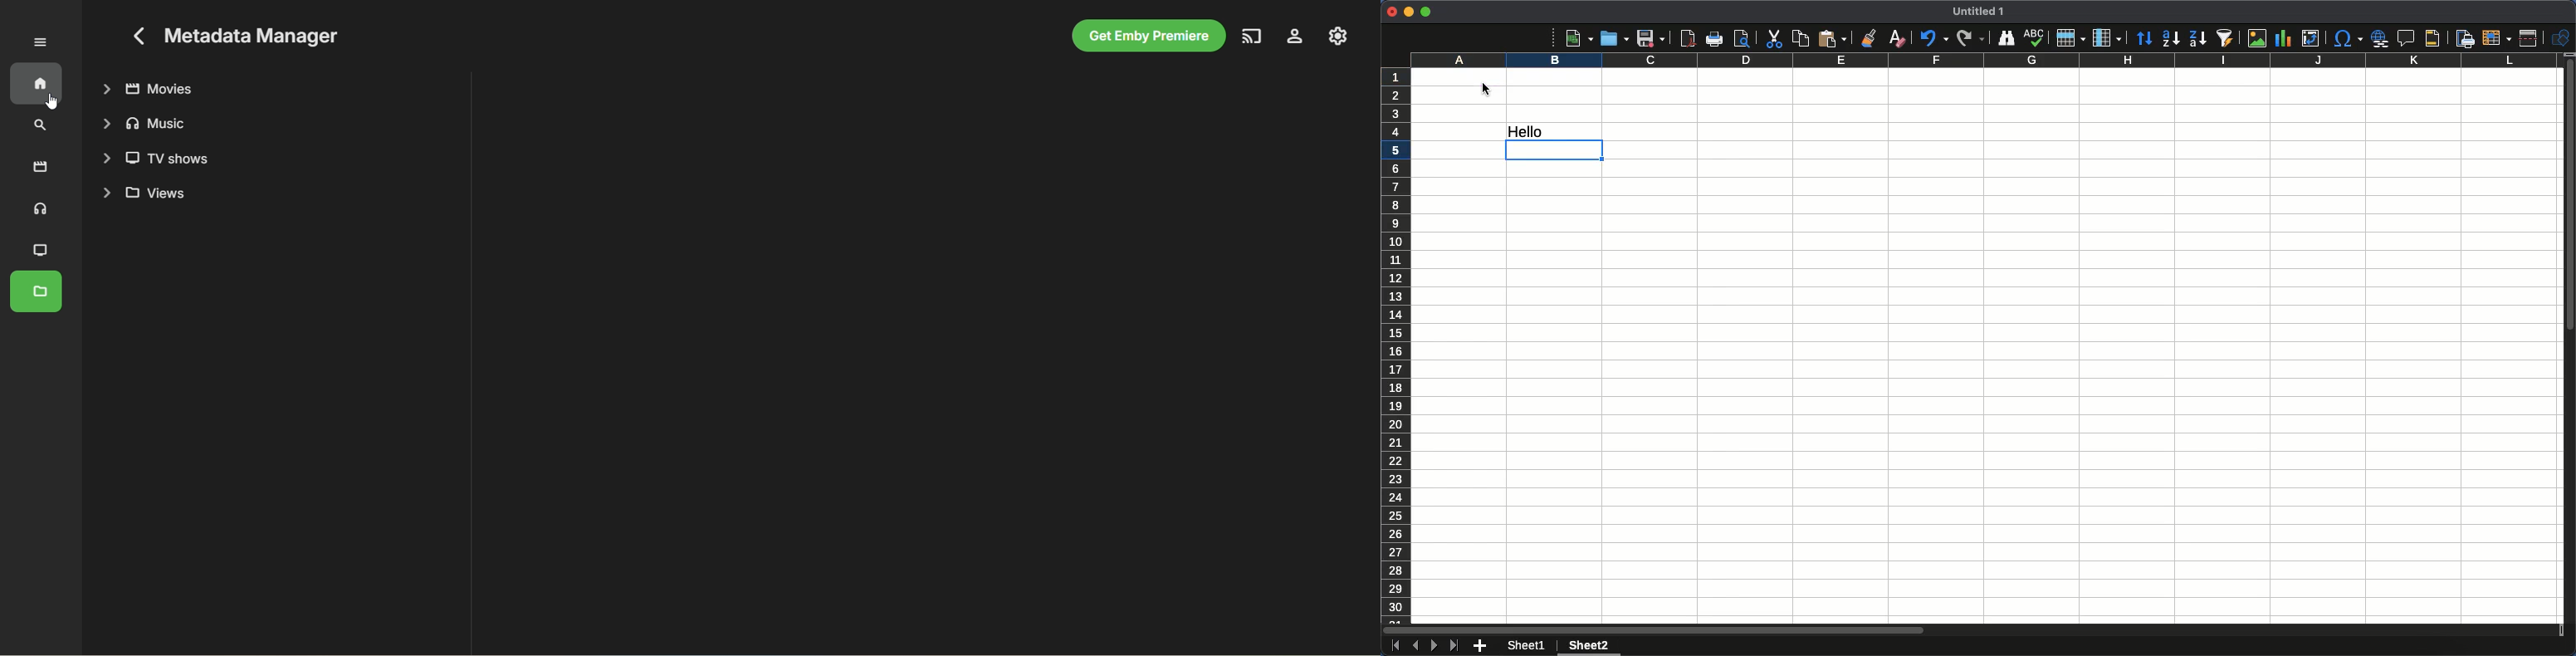 The image size is (2576, 672). What do you see at coordinates (2197, 39) in the screenshot?
I see `Descending` at bounding box center [2197, 39].